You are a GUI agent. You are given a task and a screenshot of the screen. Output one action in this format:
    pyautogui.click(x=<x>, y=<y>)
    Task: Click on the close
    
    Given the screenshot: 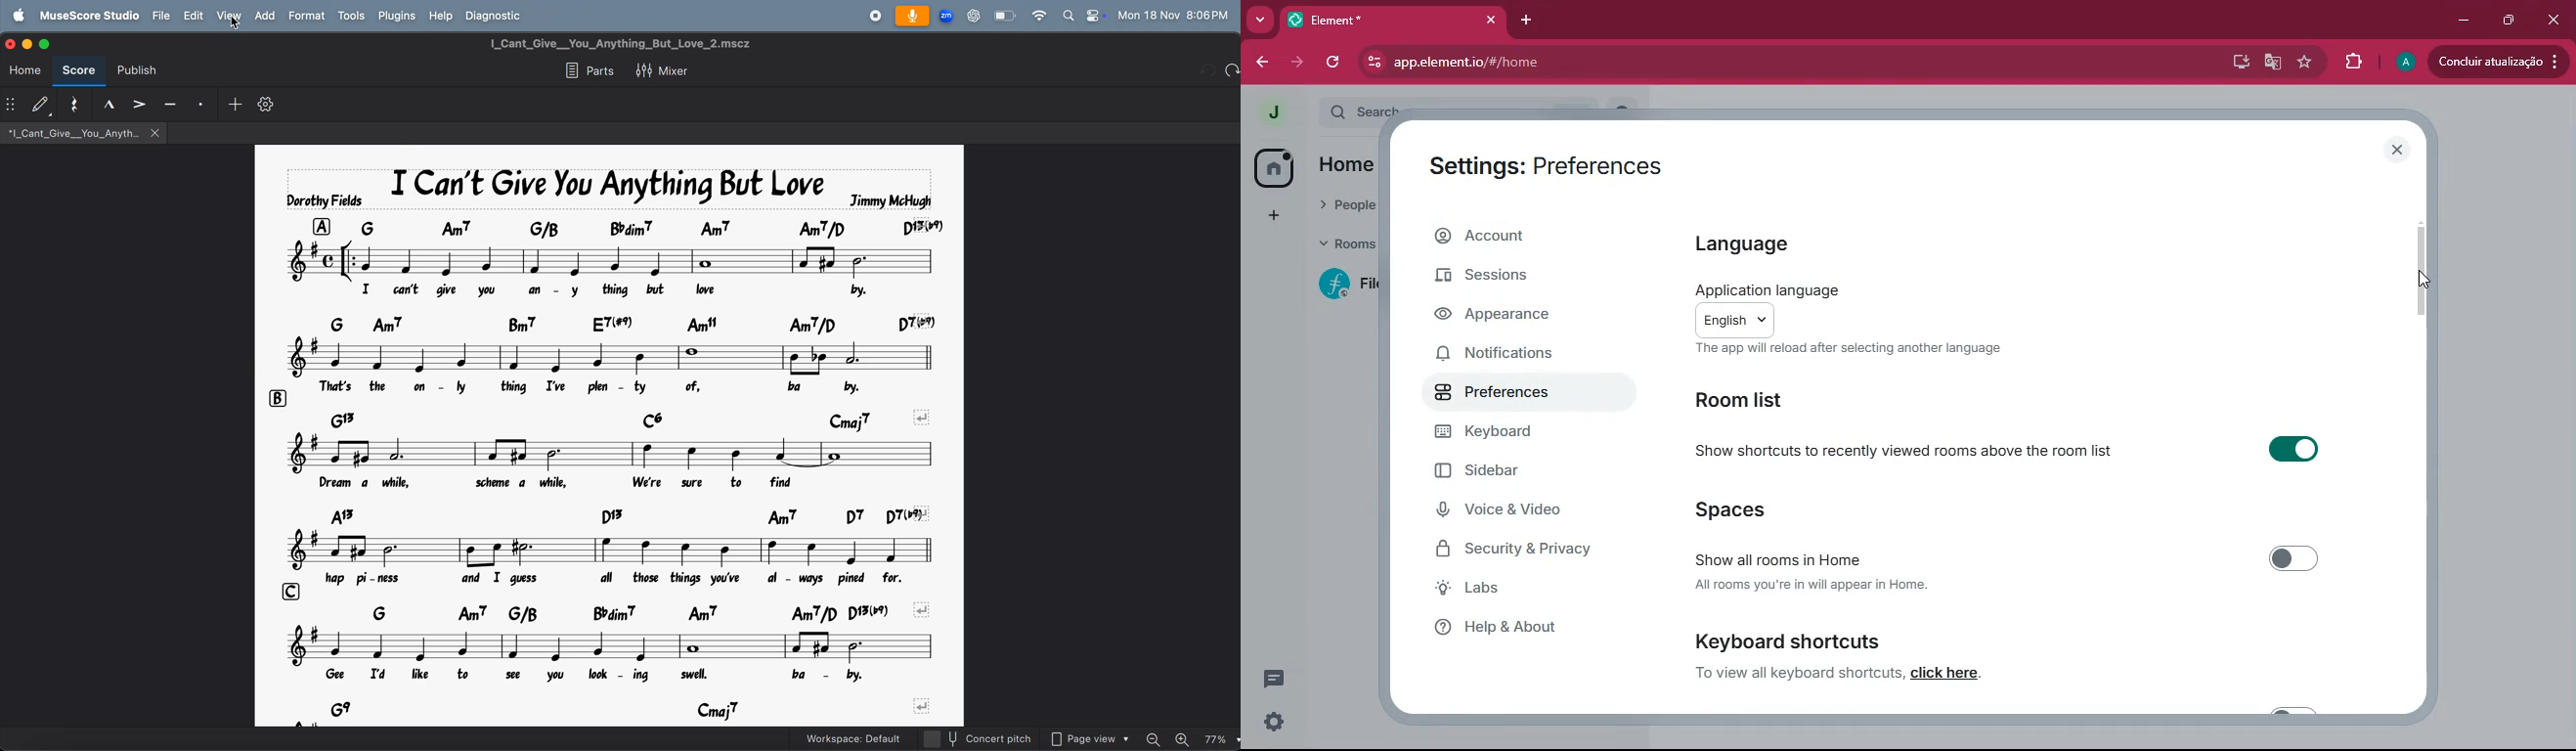 What is the action you would take?
    pyautogui.click(x=2552, y=20)
    